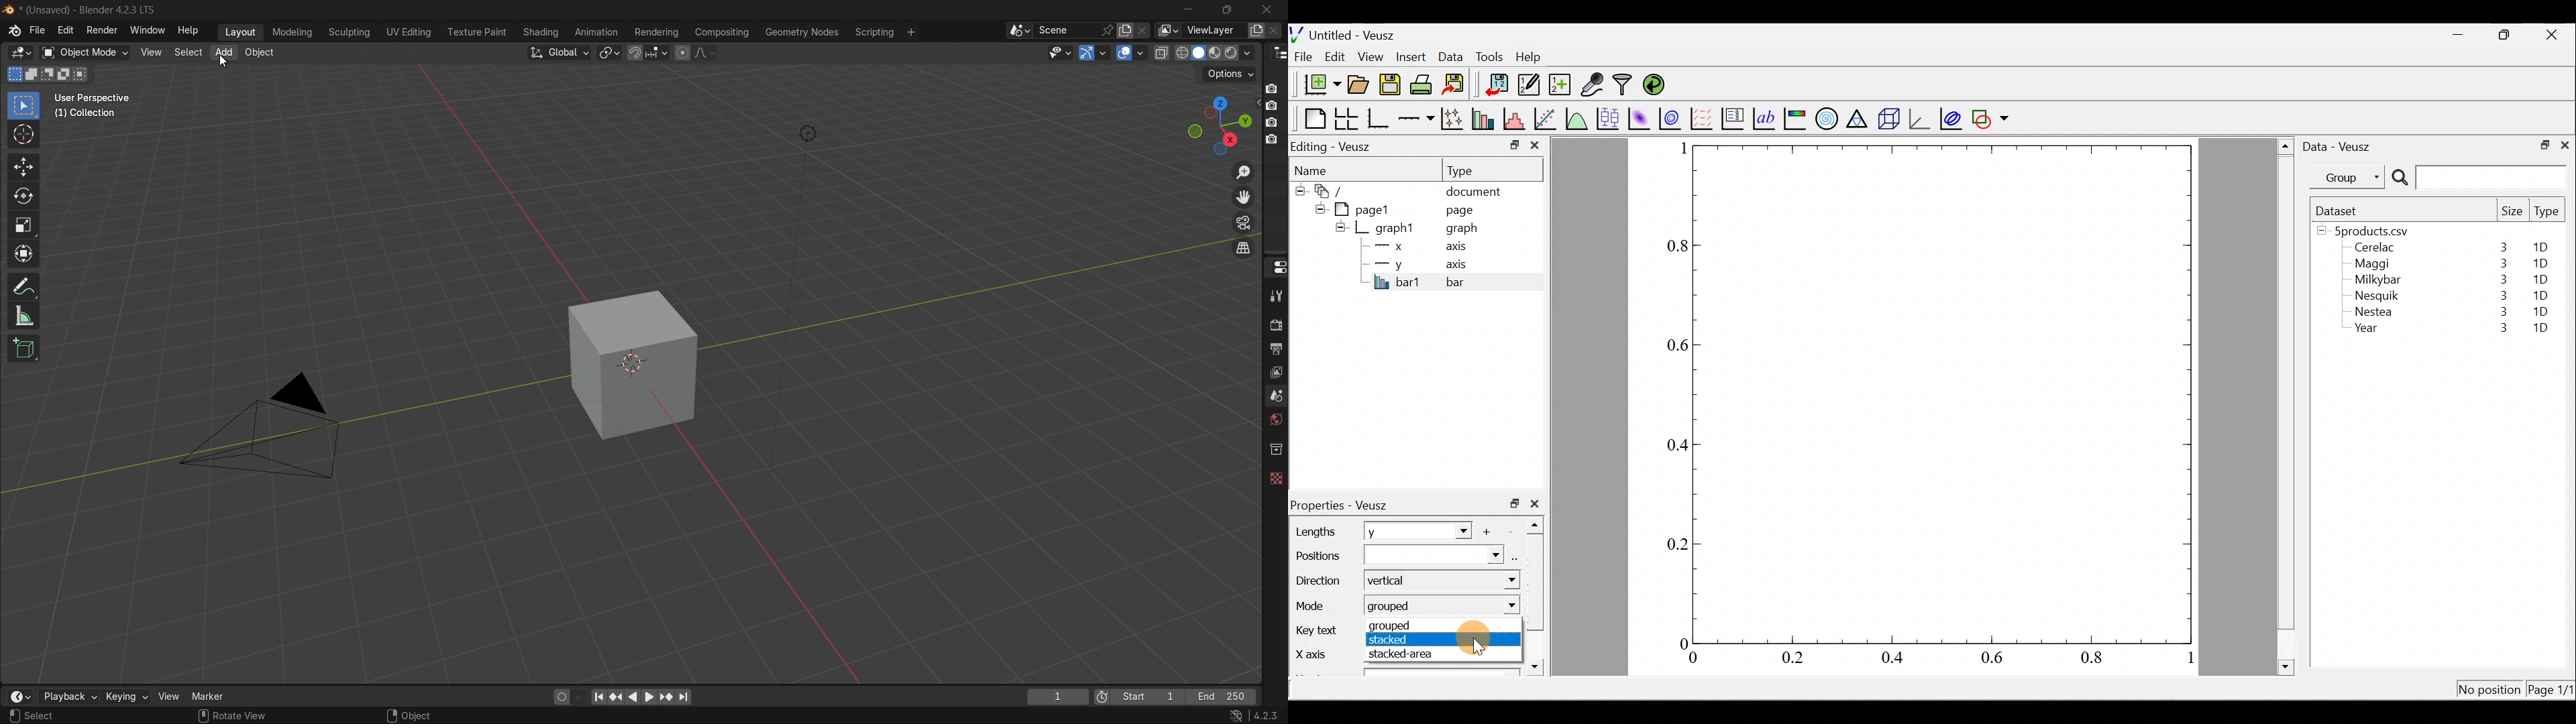 This screenshot has width=2576, height=728. What do you see at coordinates (1513, 144) in the screenshot?
I see `minimize` at bounding box center [1513, 144].